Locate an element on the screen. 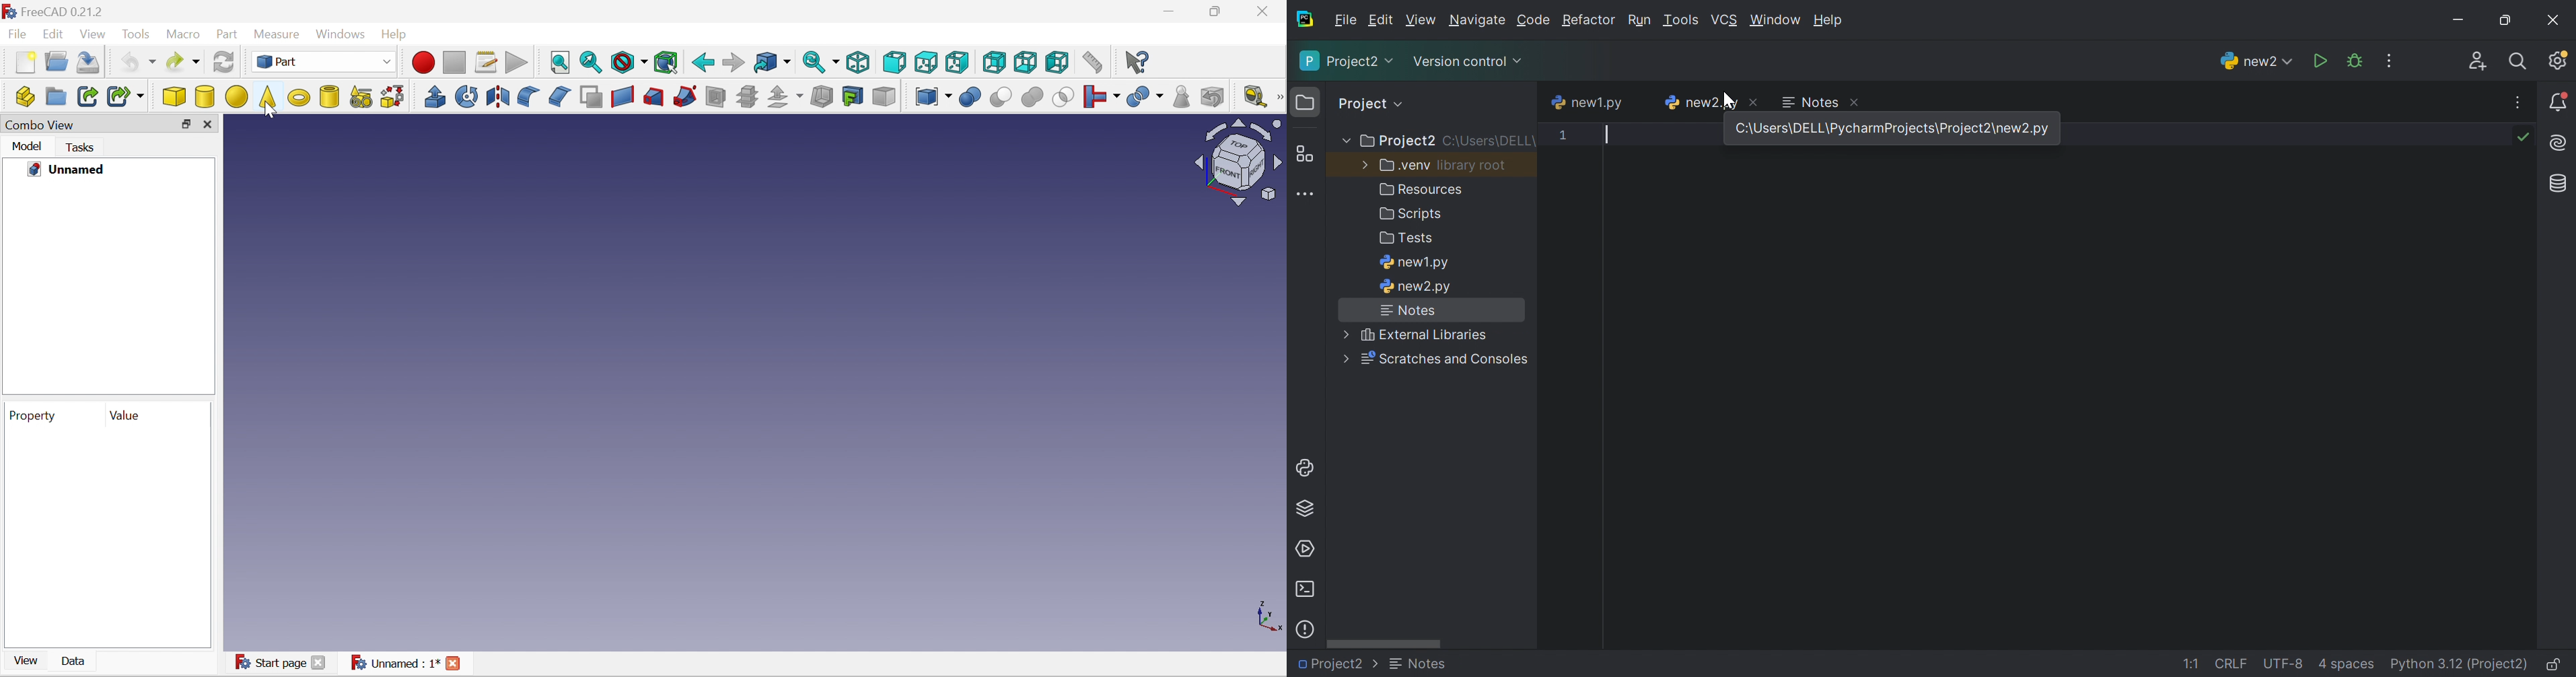 The image size is (2576, 700). Draw style is located at coordinates (628, 62).